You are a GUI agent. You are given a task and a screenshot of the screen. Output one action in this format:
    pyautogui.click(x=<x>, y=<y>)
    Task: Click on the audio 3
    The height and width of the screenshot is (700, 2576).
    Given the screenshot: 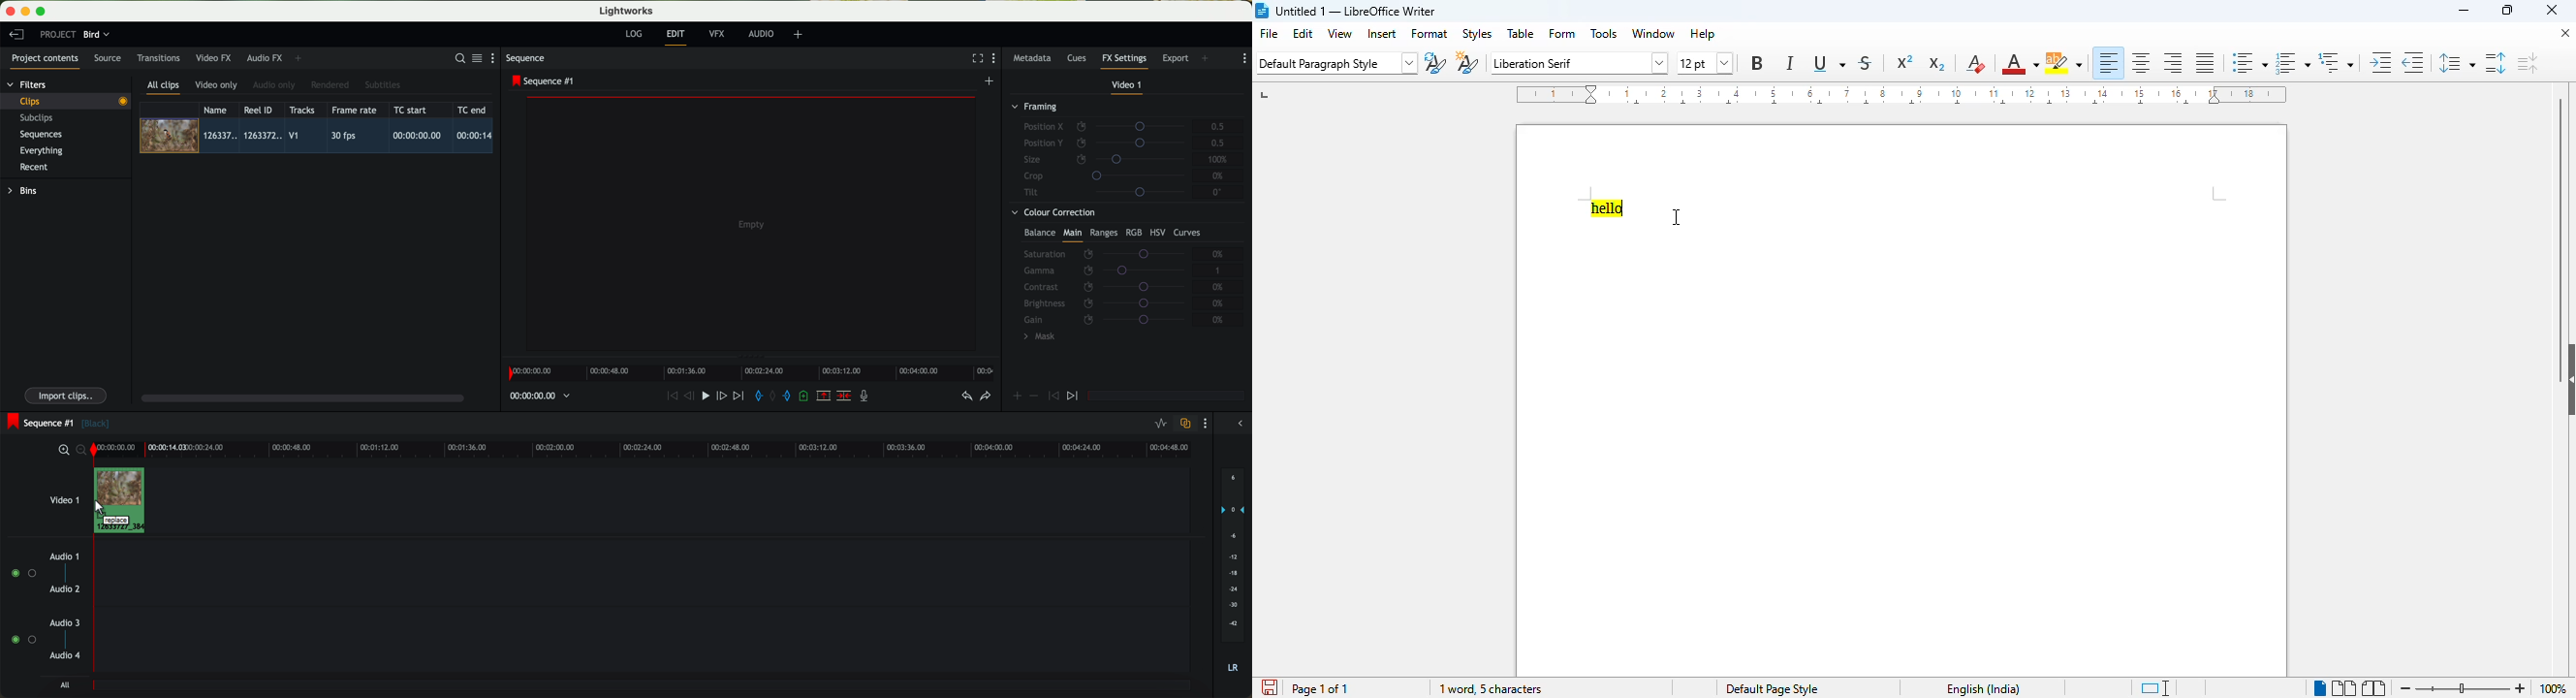 What is the action you would take?
    pyautogui.click(x=60, y=622)
    